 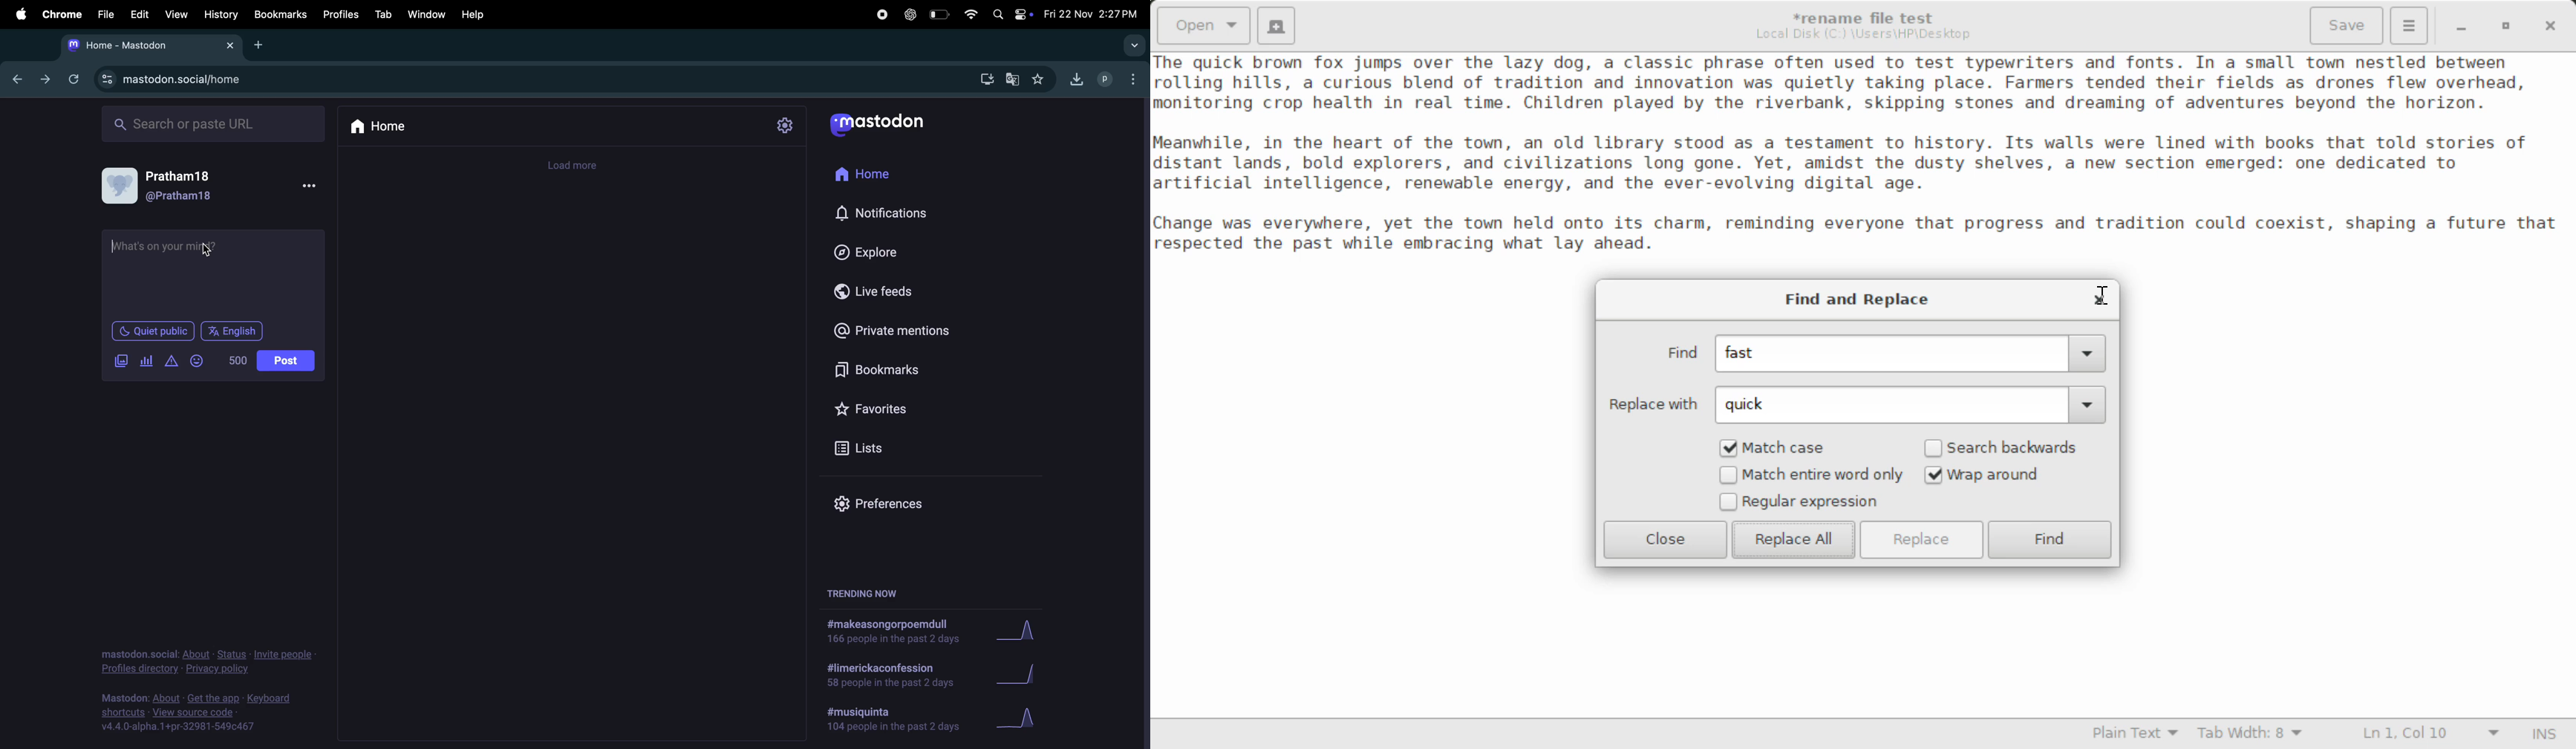 I want to click on chrome, so click(x=62, y=13).